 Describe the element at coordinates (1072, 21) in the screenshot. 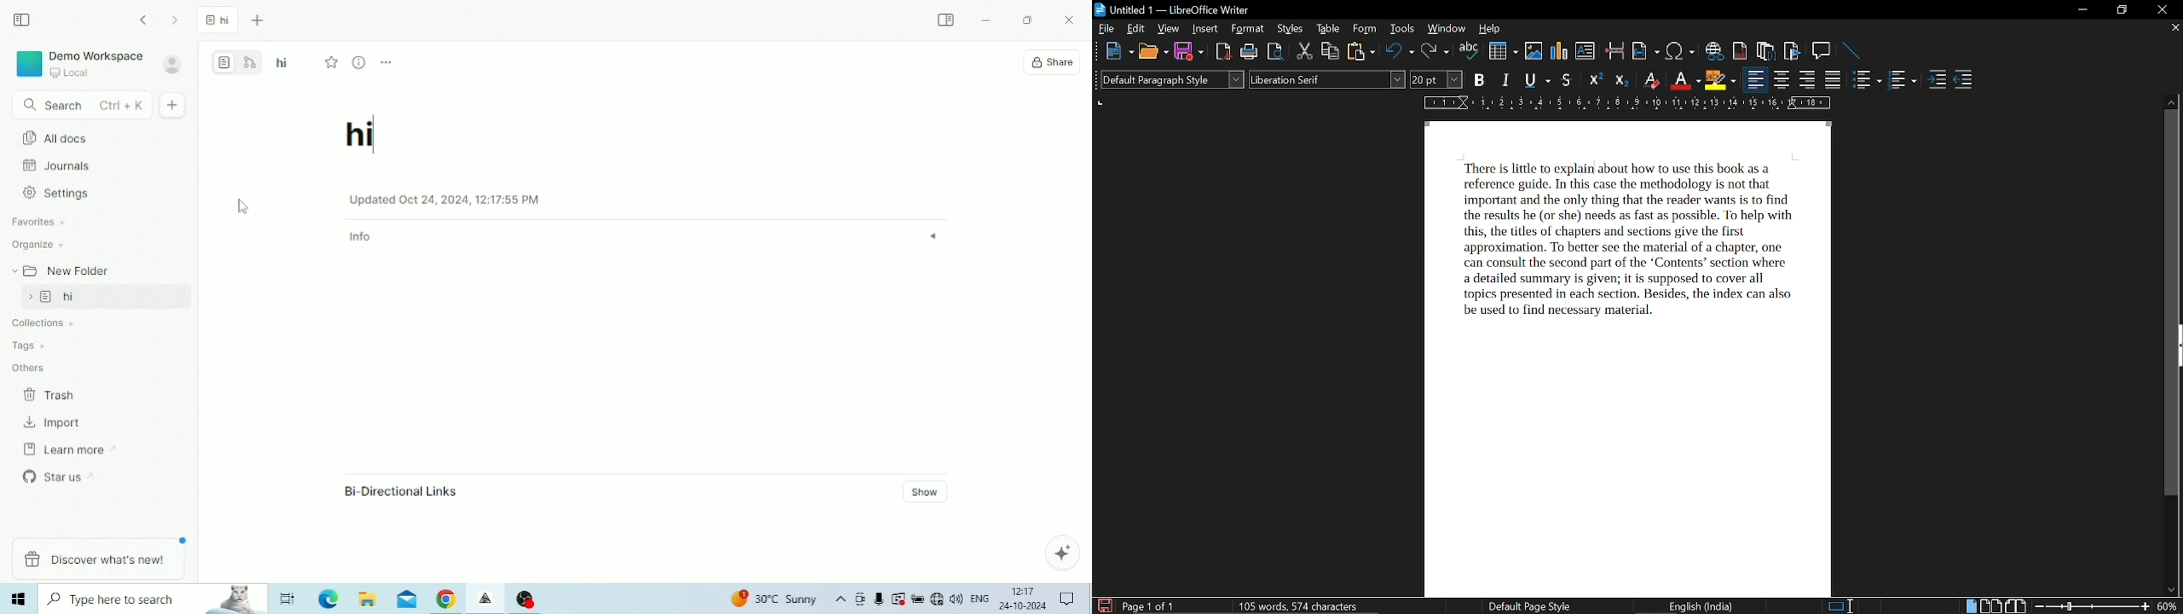

I see `Close` at that location.